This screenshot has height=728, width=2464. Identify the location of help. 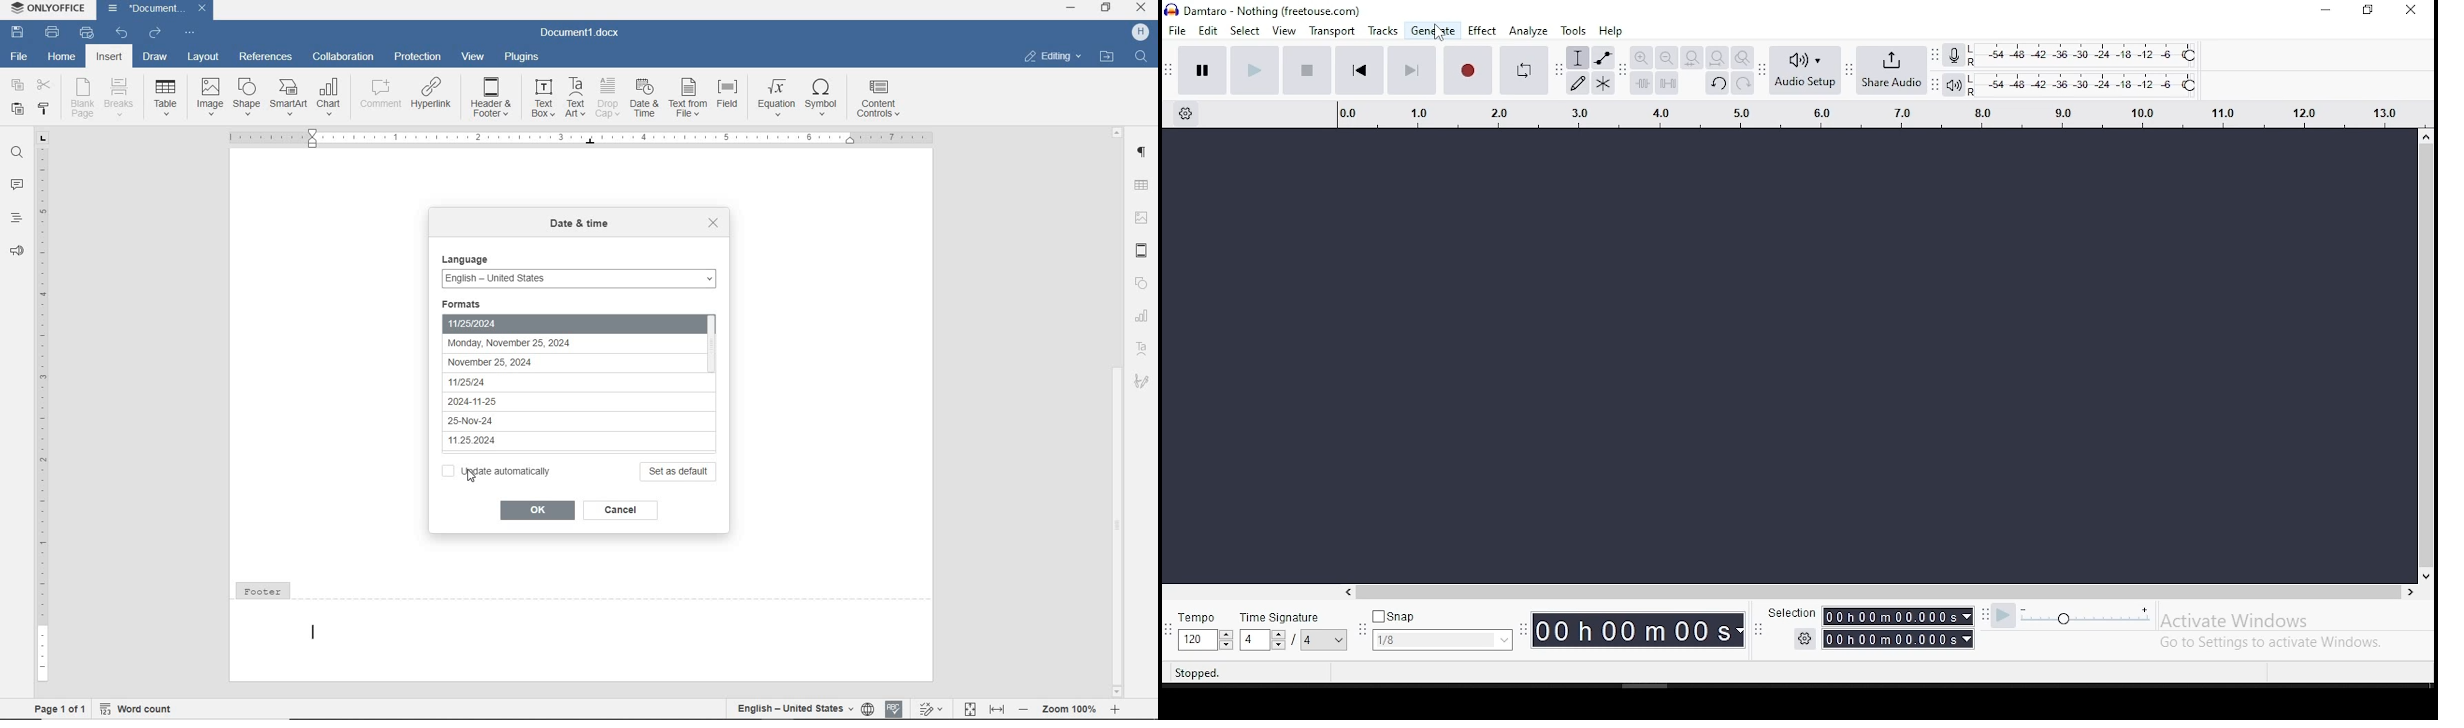
(1611, 31).